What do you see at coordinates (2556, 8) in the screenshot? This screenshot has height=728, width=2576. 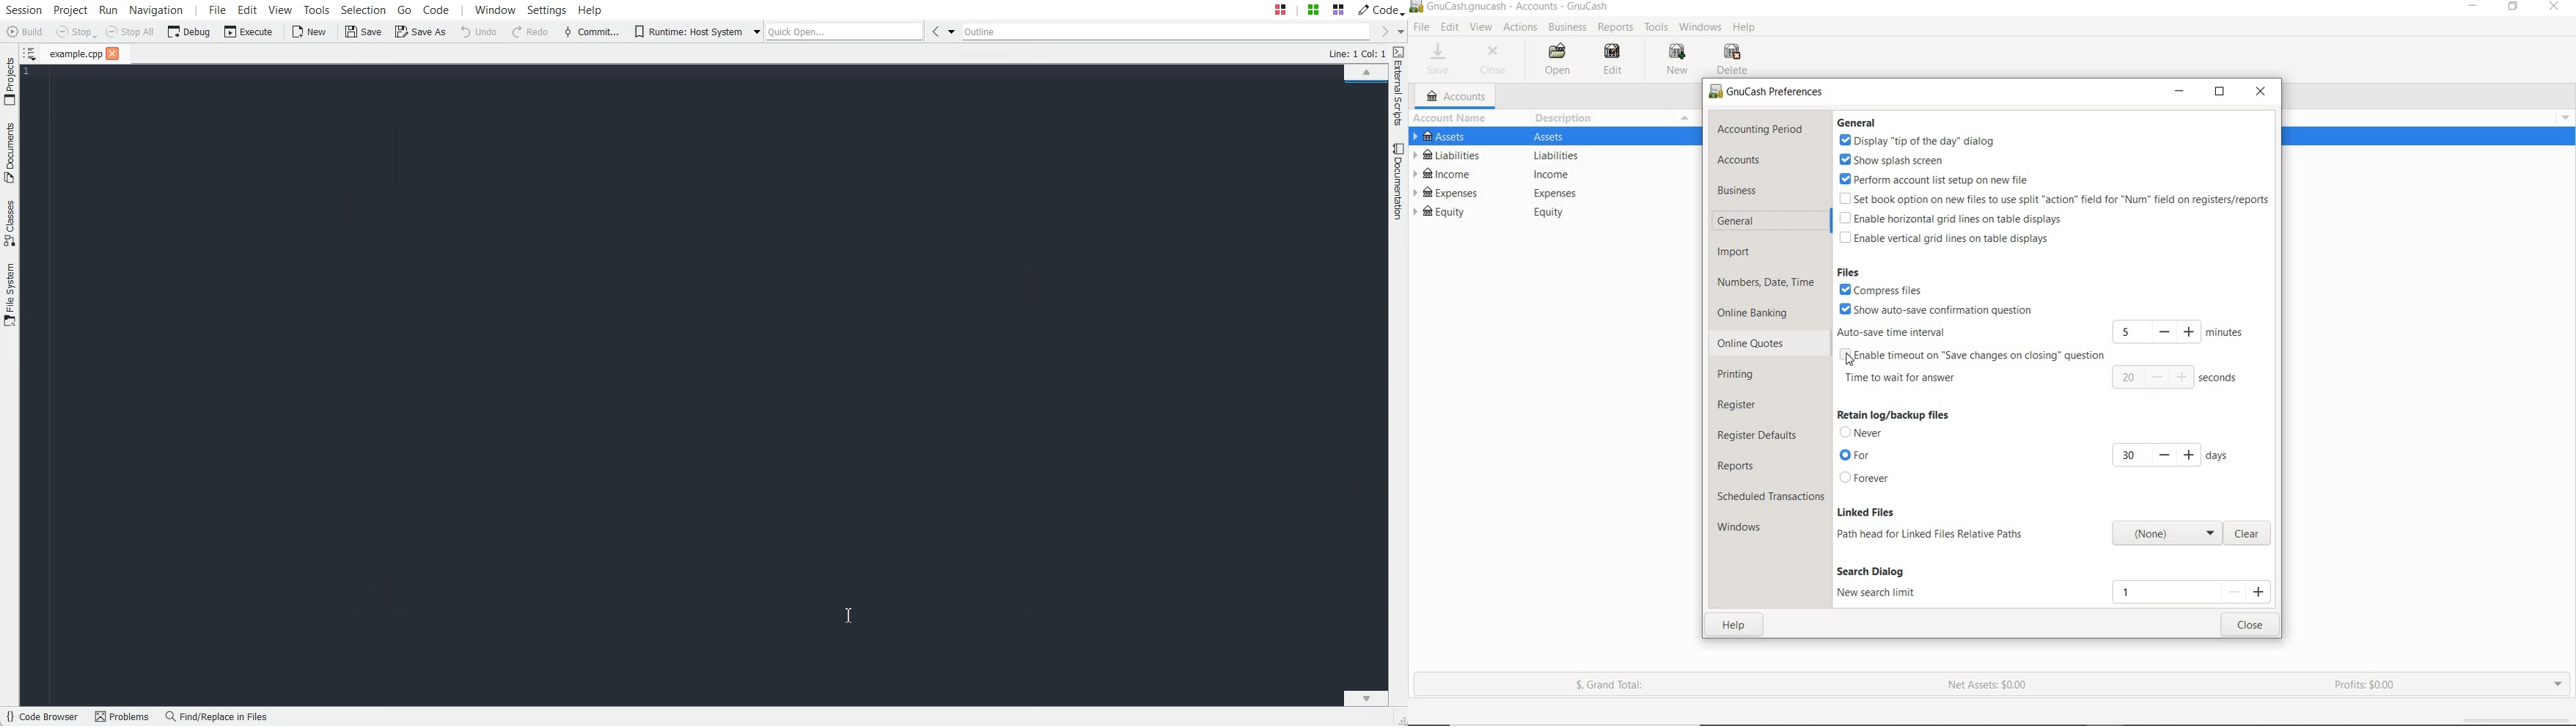 I see `CLOSE` at bounding box center [2556, 8].